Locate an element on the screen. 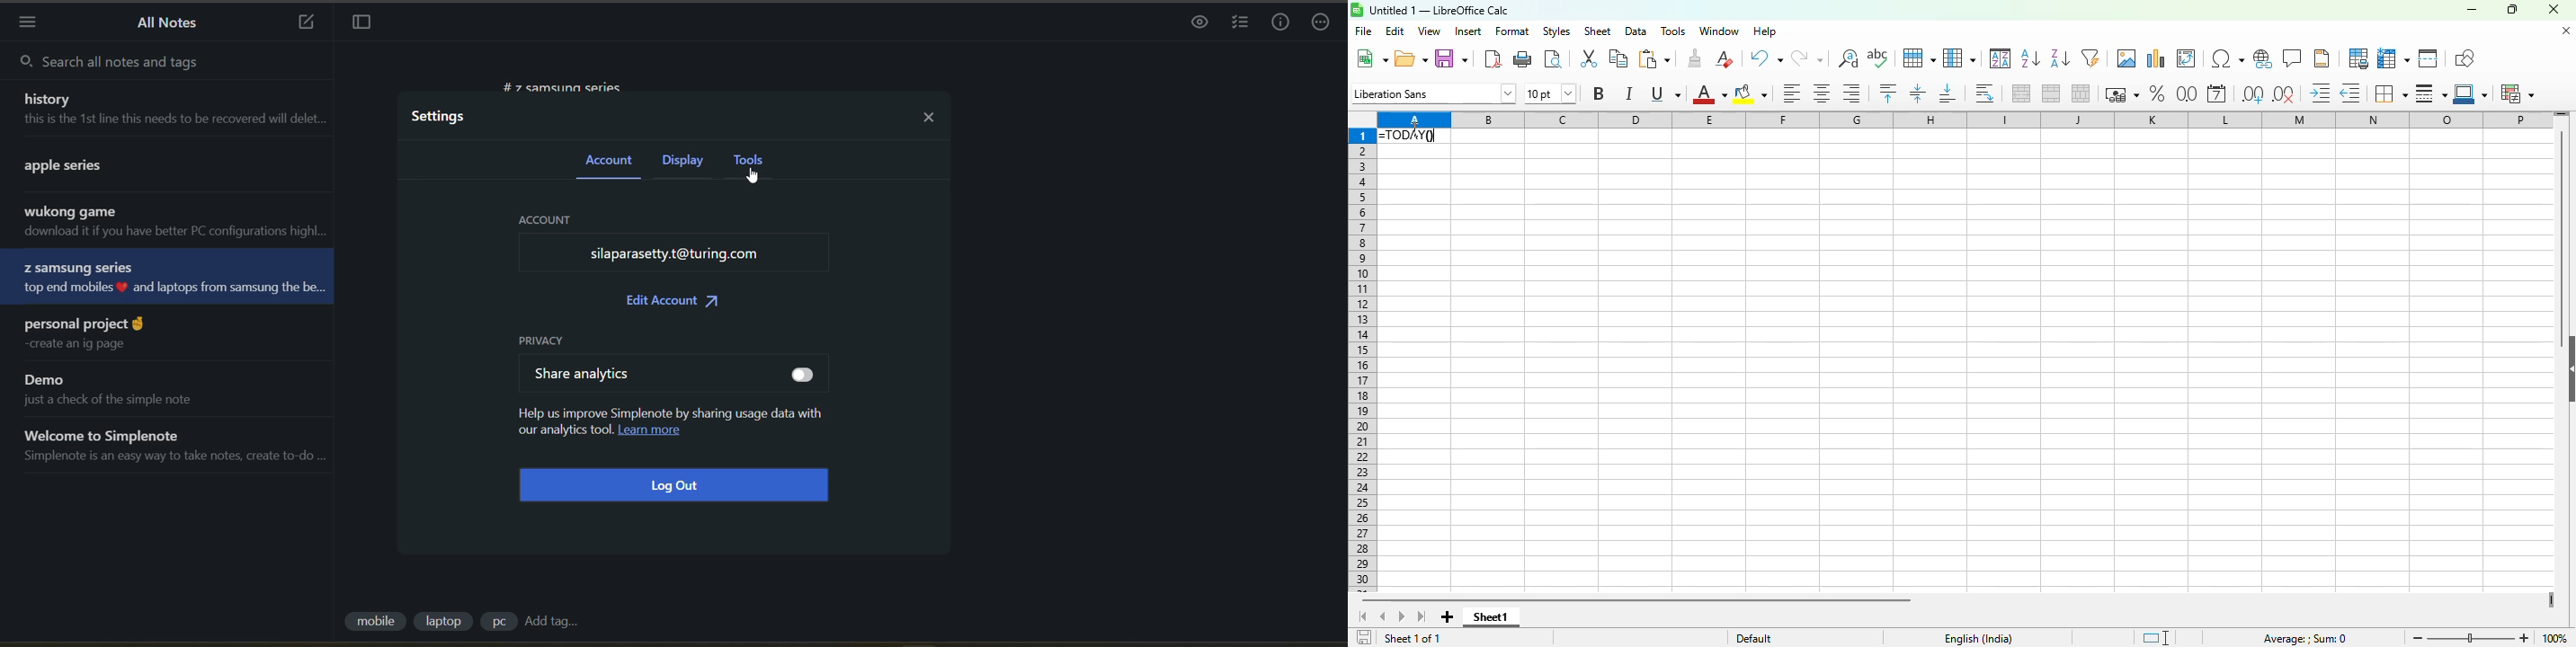 The image size is (2576, 672). tag 2 is located at coordinates (444, 622).